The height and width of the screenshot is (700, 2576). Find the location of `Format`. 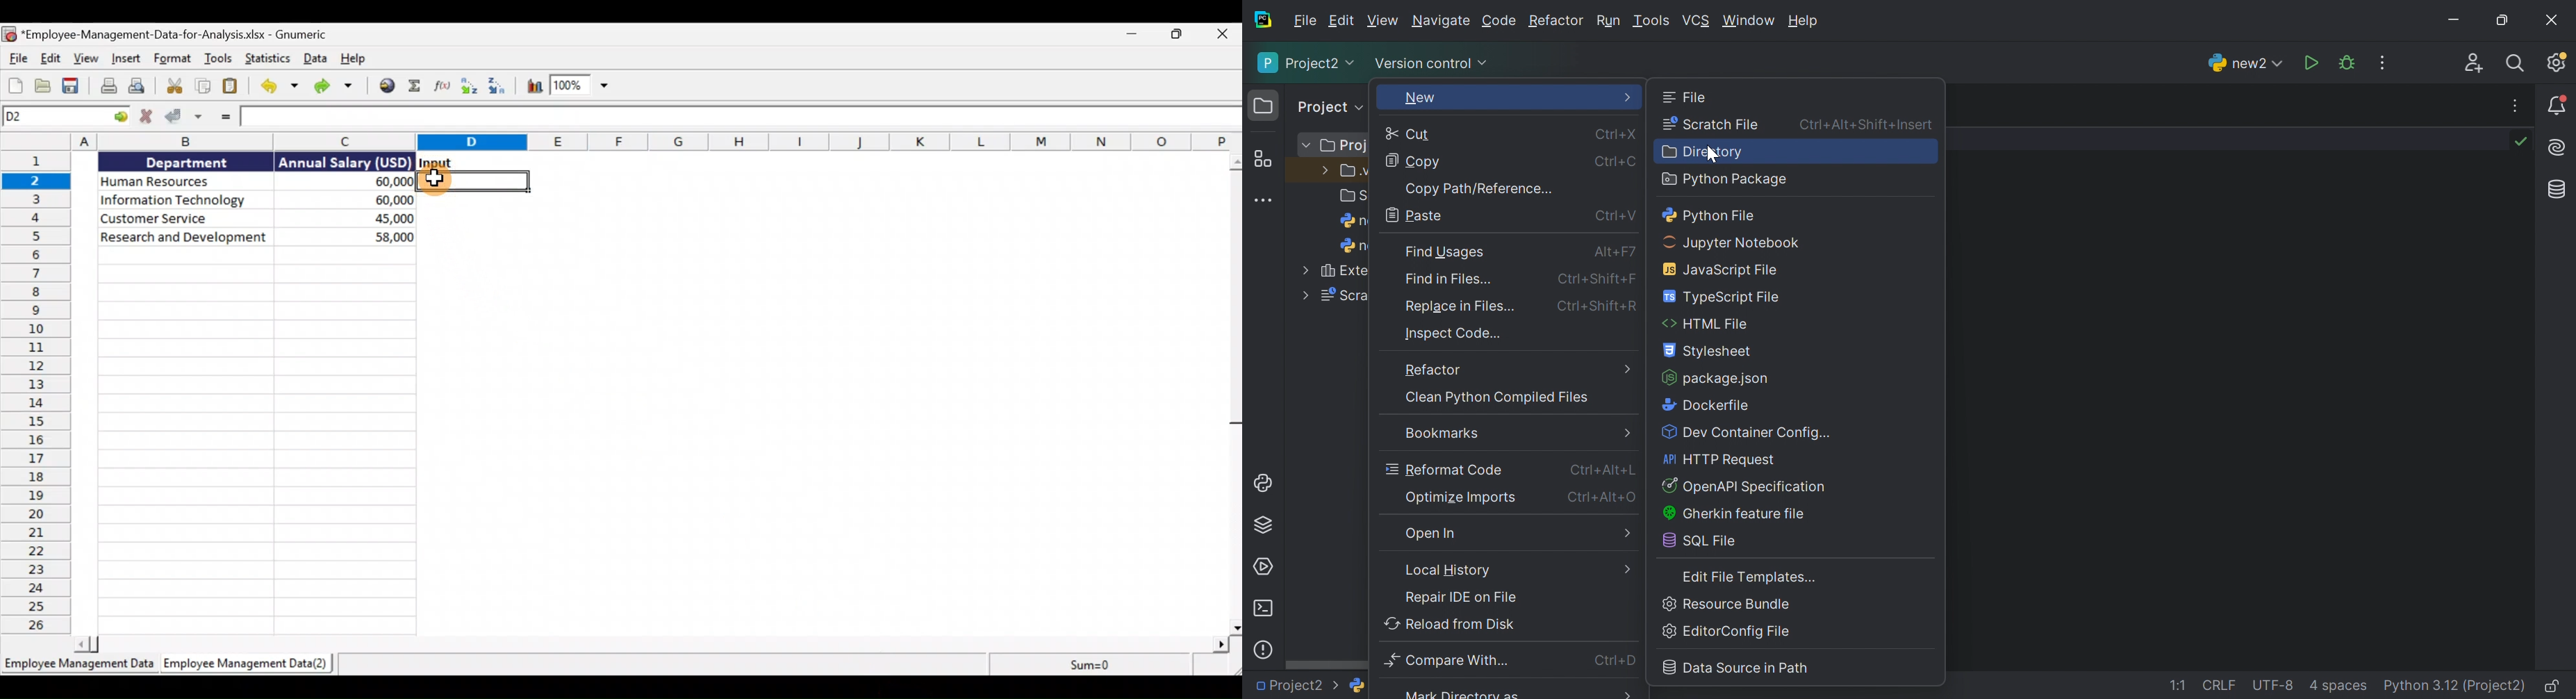

Format is located at coordinates (173, 59).